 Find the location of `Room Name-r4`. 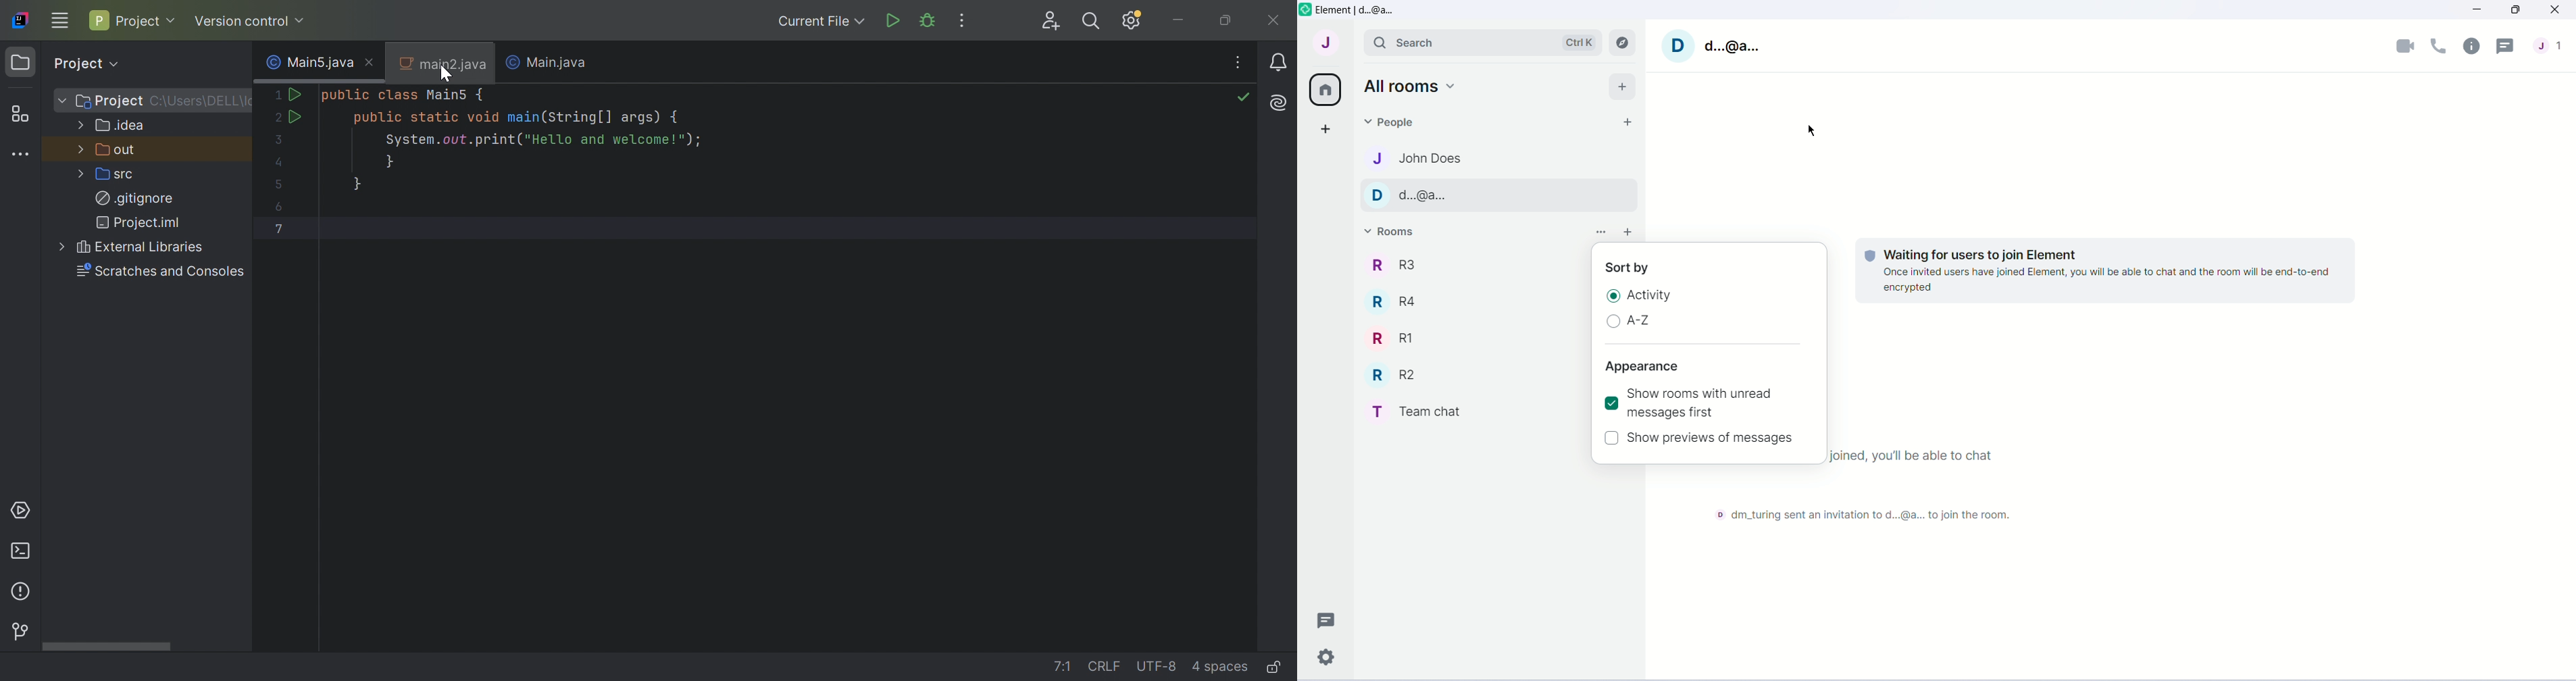

Room Name-r4 is located at coordinates (1396, 301).